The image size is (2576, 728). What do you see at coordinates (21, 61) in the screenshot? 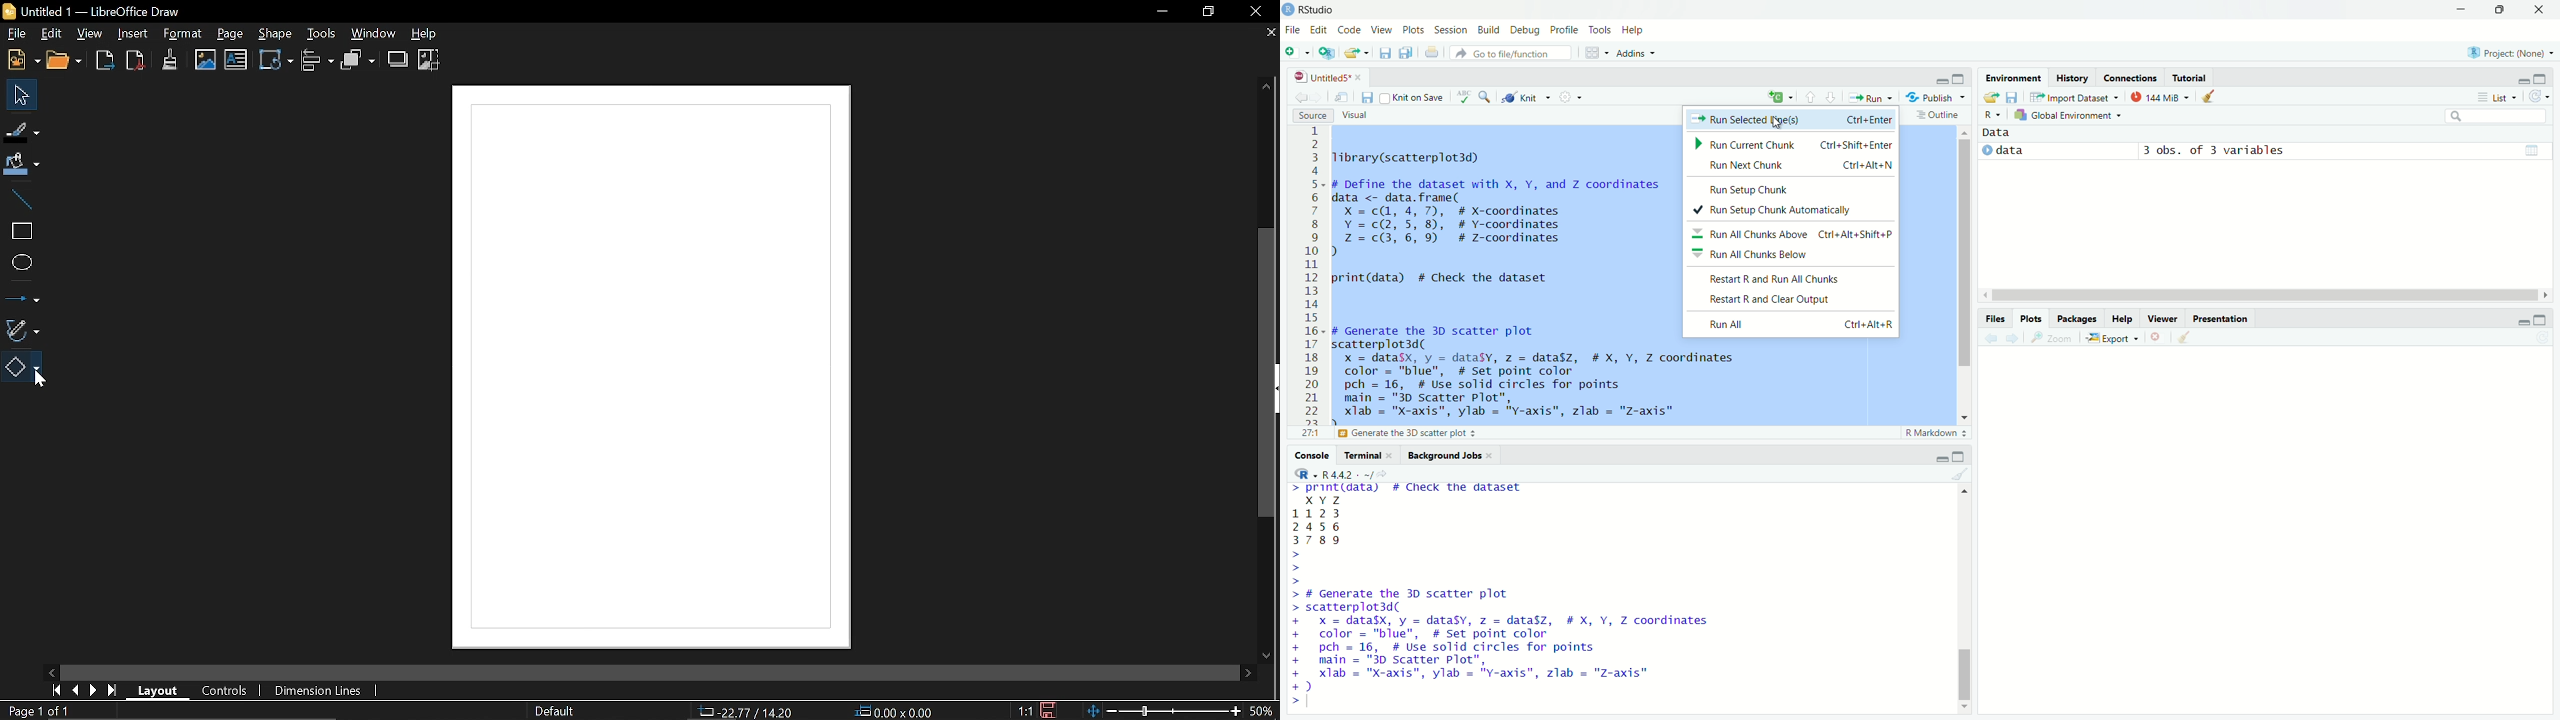
I see `New` at bounding box center [21, 61].